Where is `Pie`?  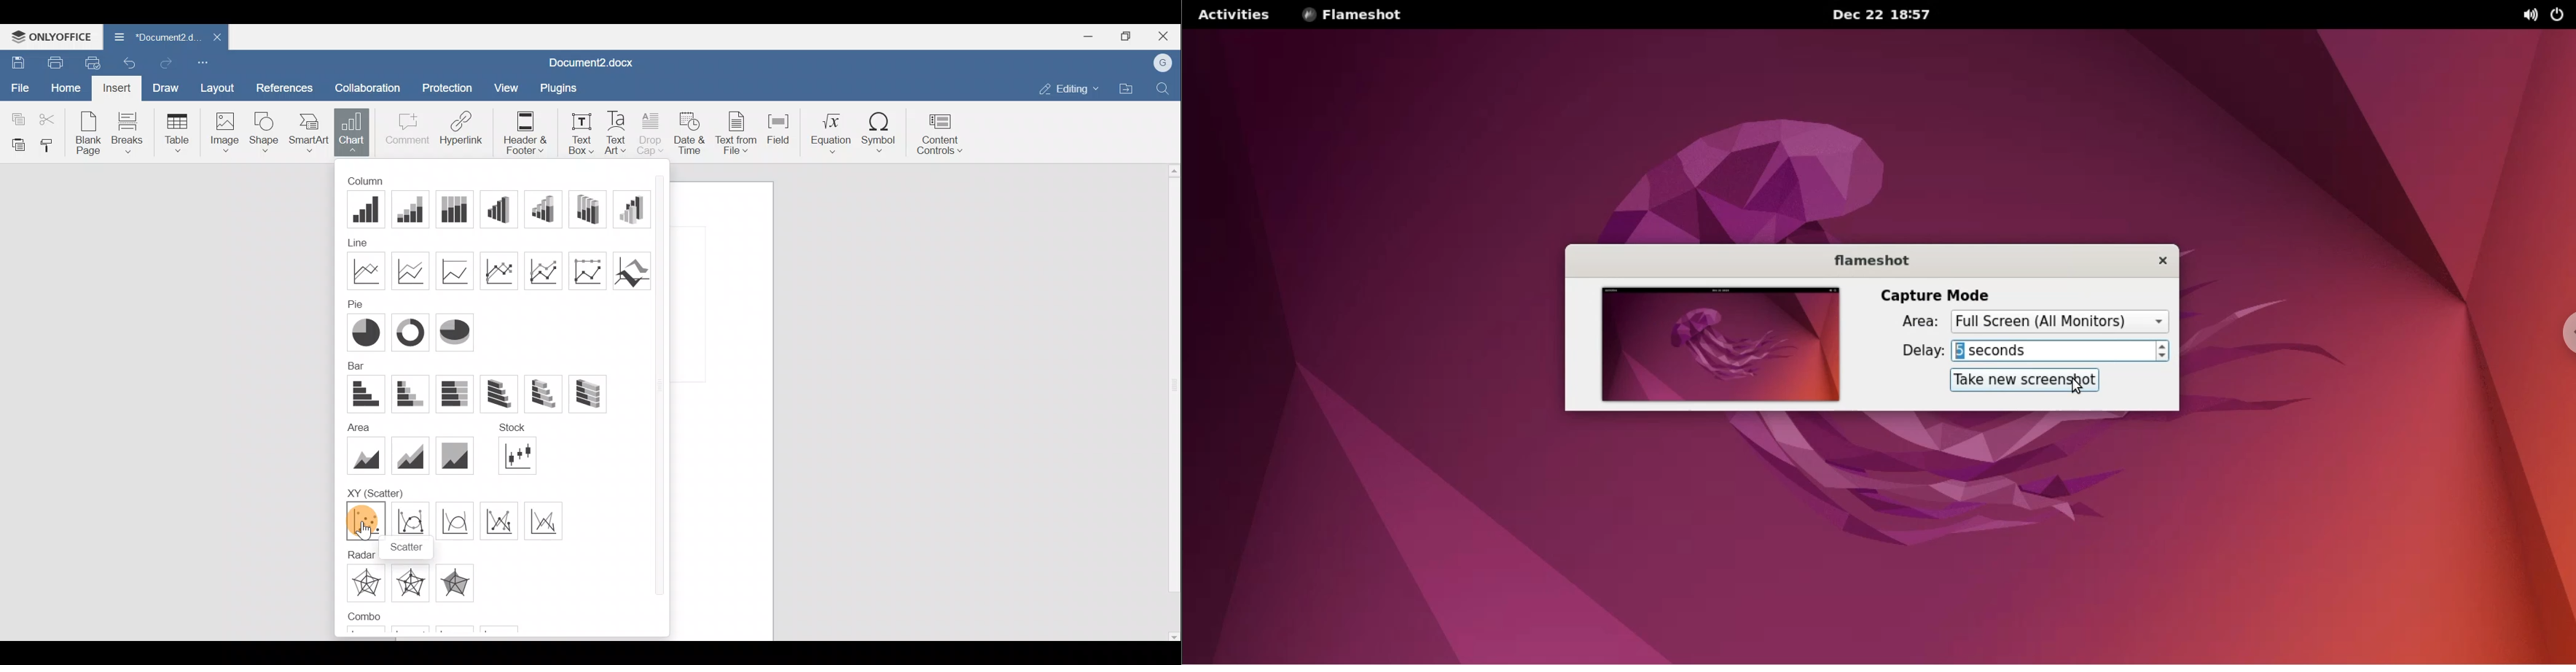 Pie is located at coordinates (364, 331).